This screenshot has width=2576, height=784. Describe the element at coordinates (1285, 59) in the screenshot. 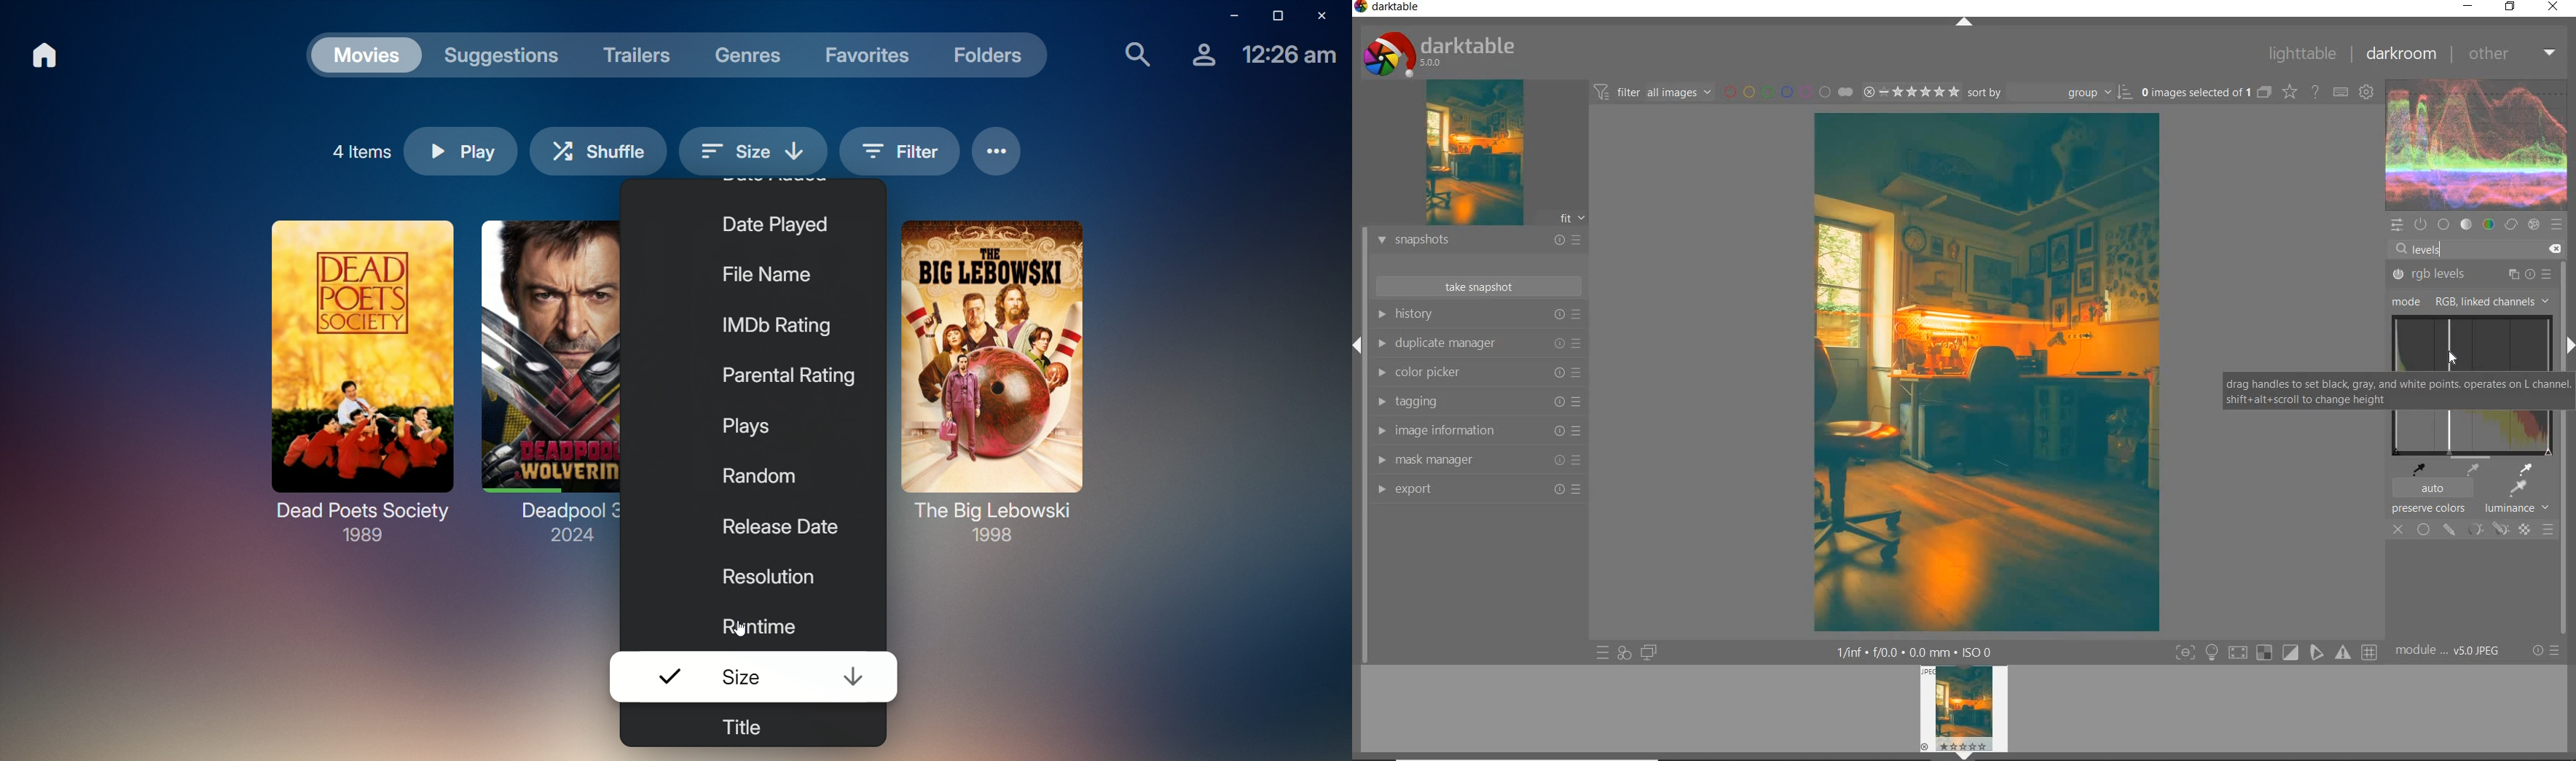

I see `Time` at that location.